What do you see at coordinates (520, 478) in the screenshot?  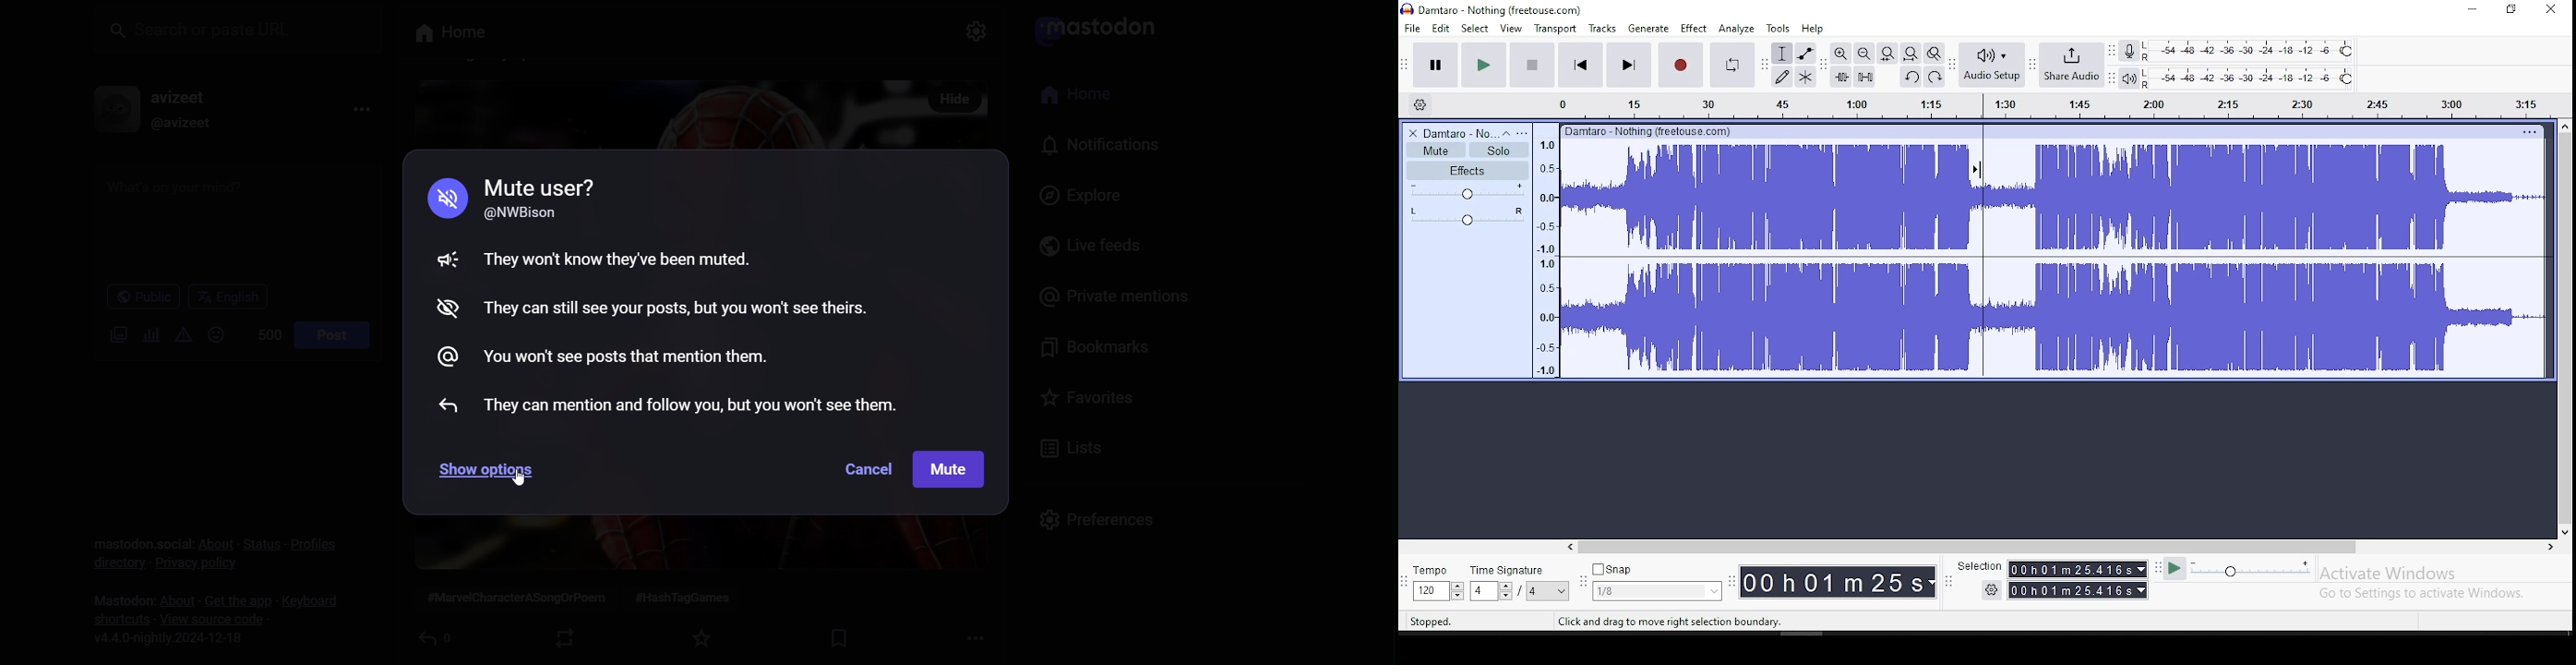 I see `cursor` at bounding box center [520, 478].